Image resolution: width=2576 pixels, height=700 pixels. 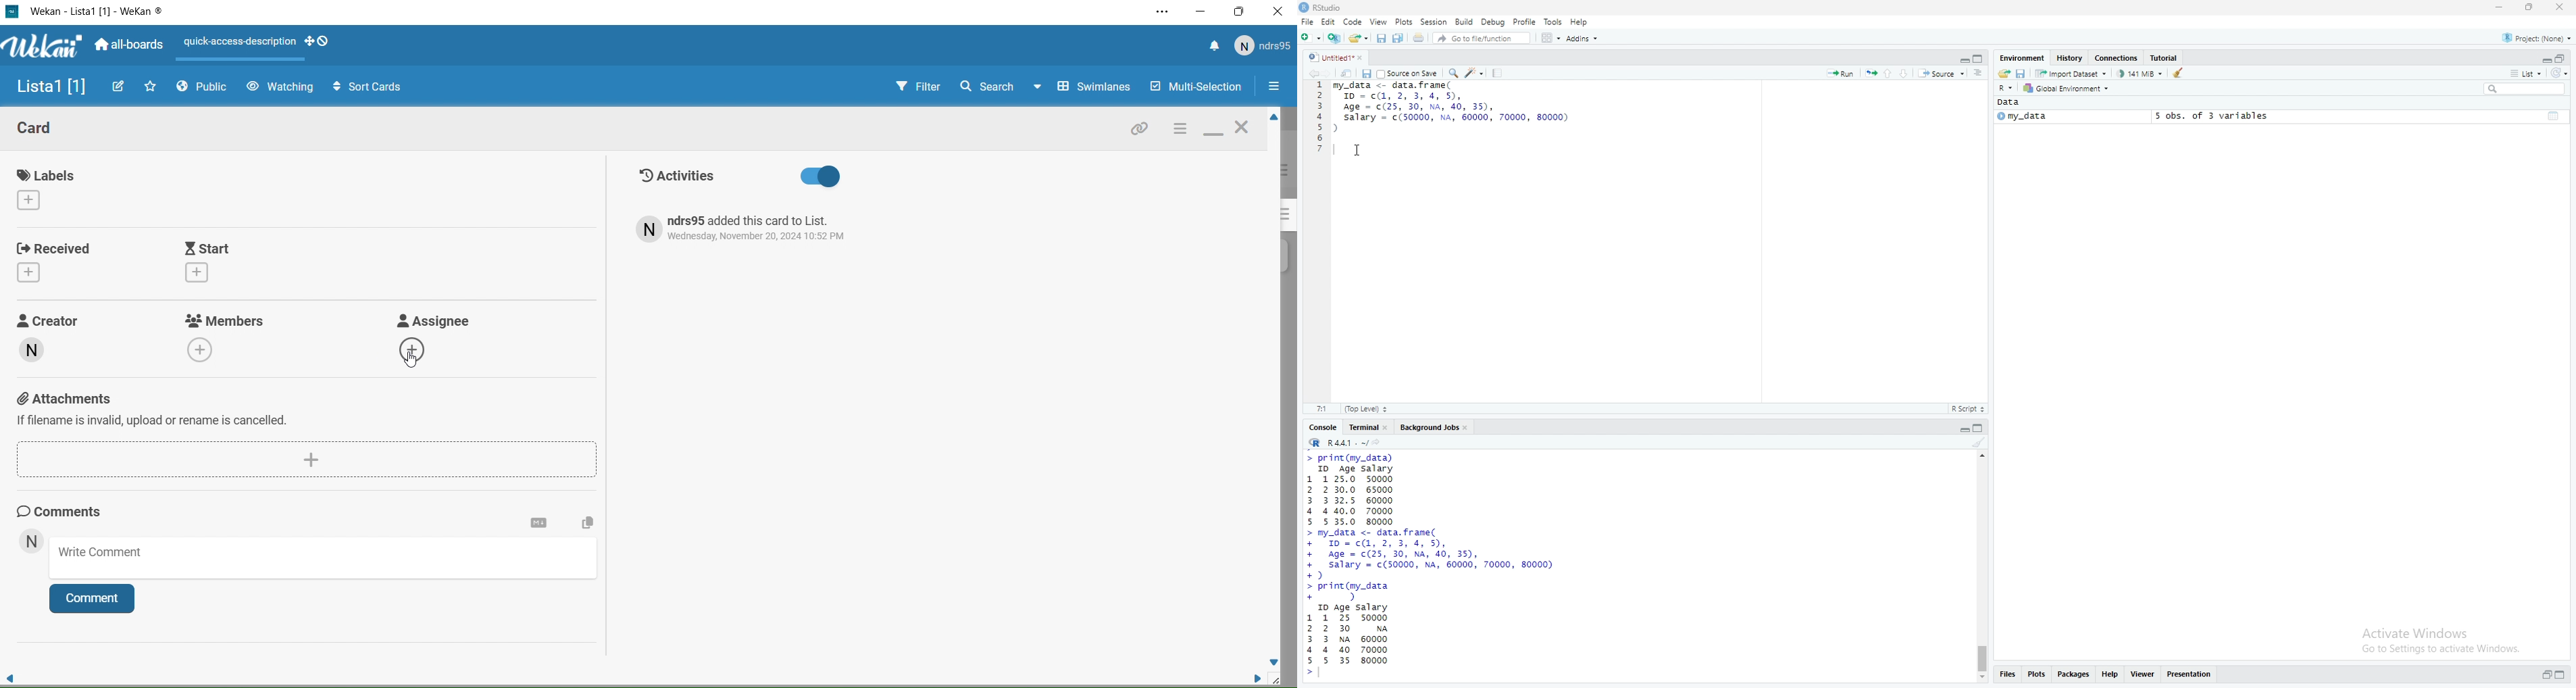 I want to click on view, so click(x=1378, y=21).